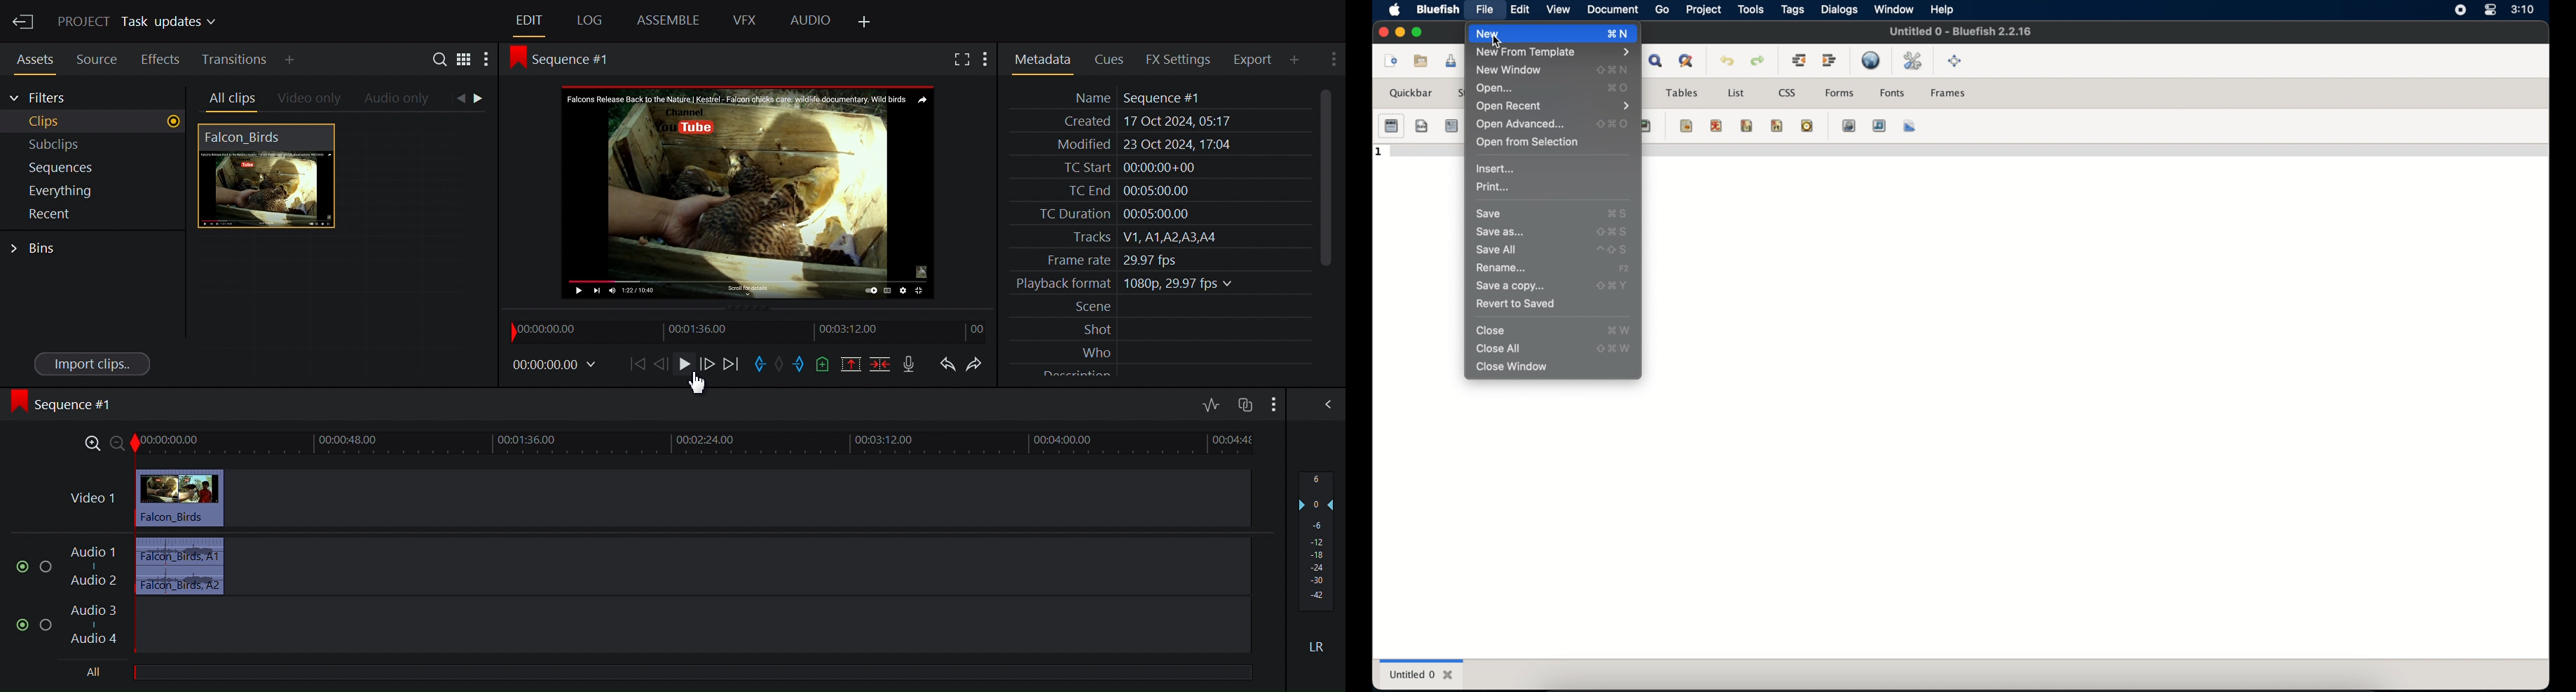  Describe the element at coordinates (310, 99) in the screenshot. I see `Videos only` at that location.